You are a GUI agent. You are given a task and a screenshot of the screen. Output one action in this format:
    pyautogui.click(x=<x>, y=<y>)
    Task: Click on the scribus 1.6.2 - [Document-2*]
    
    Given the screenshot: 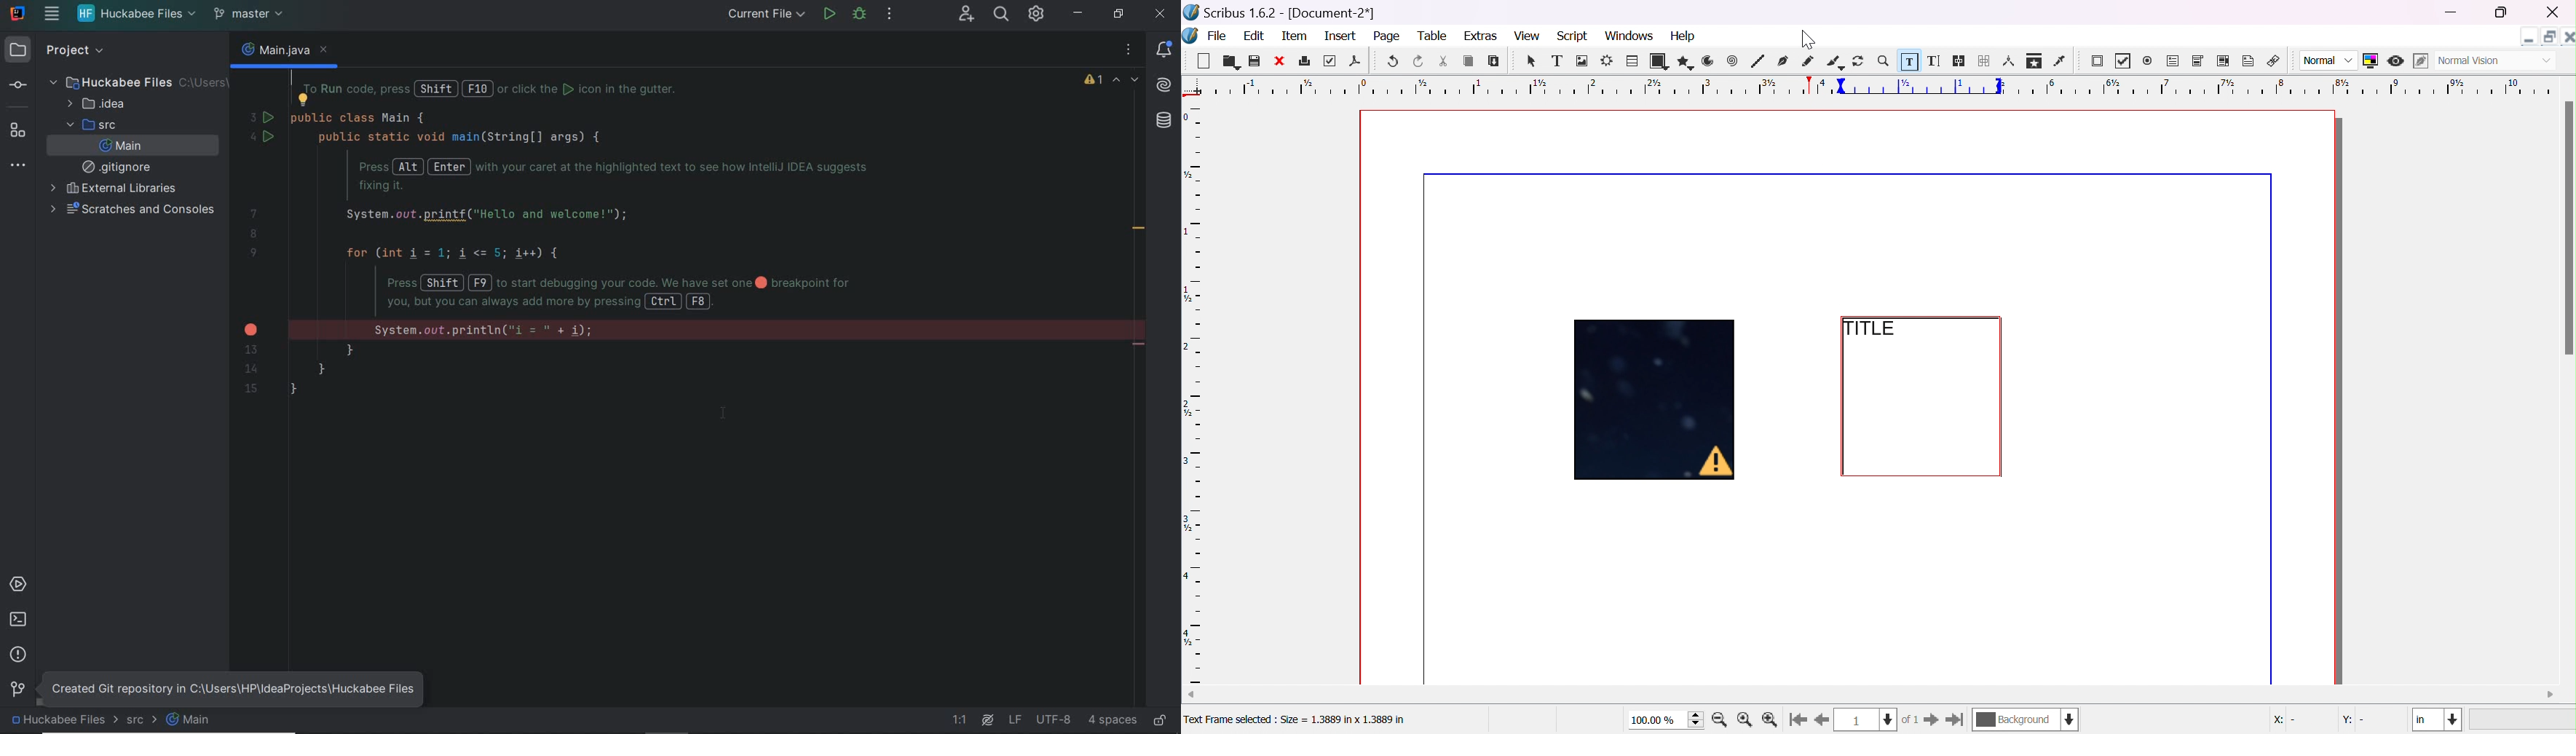 What is the action you would take?
    pyautogui.click(x=1281, y=13)
    